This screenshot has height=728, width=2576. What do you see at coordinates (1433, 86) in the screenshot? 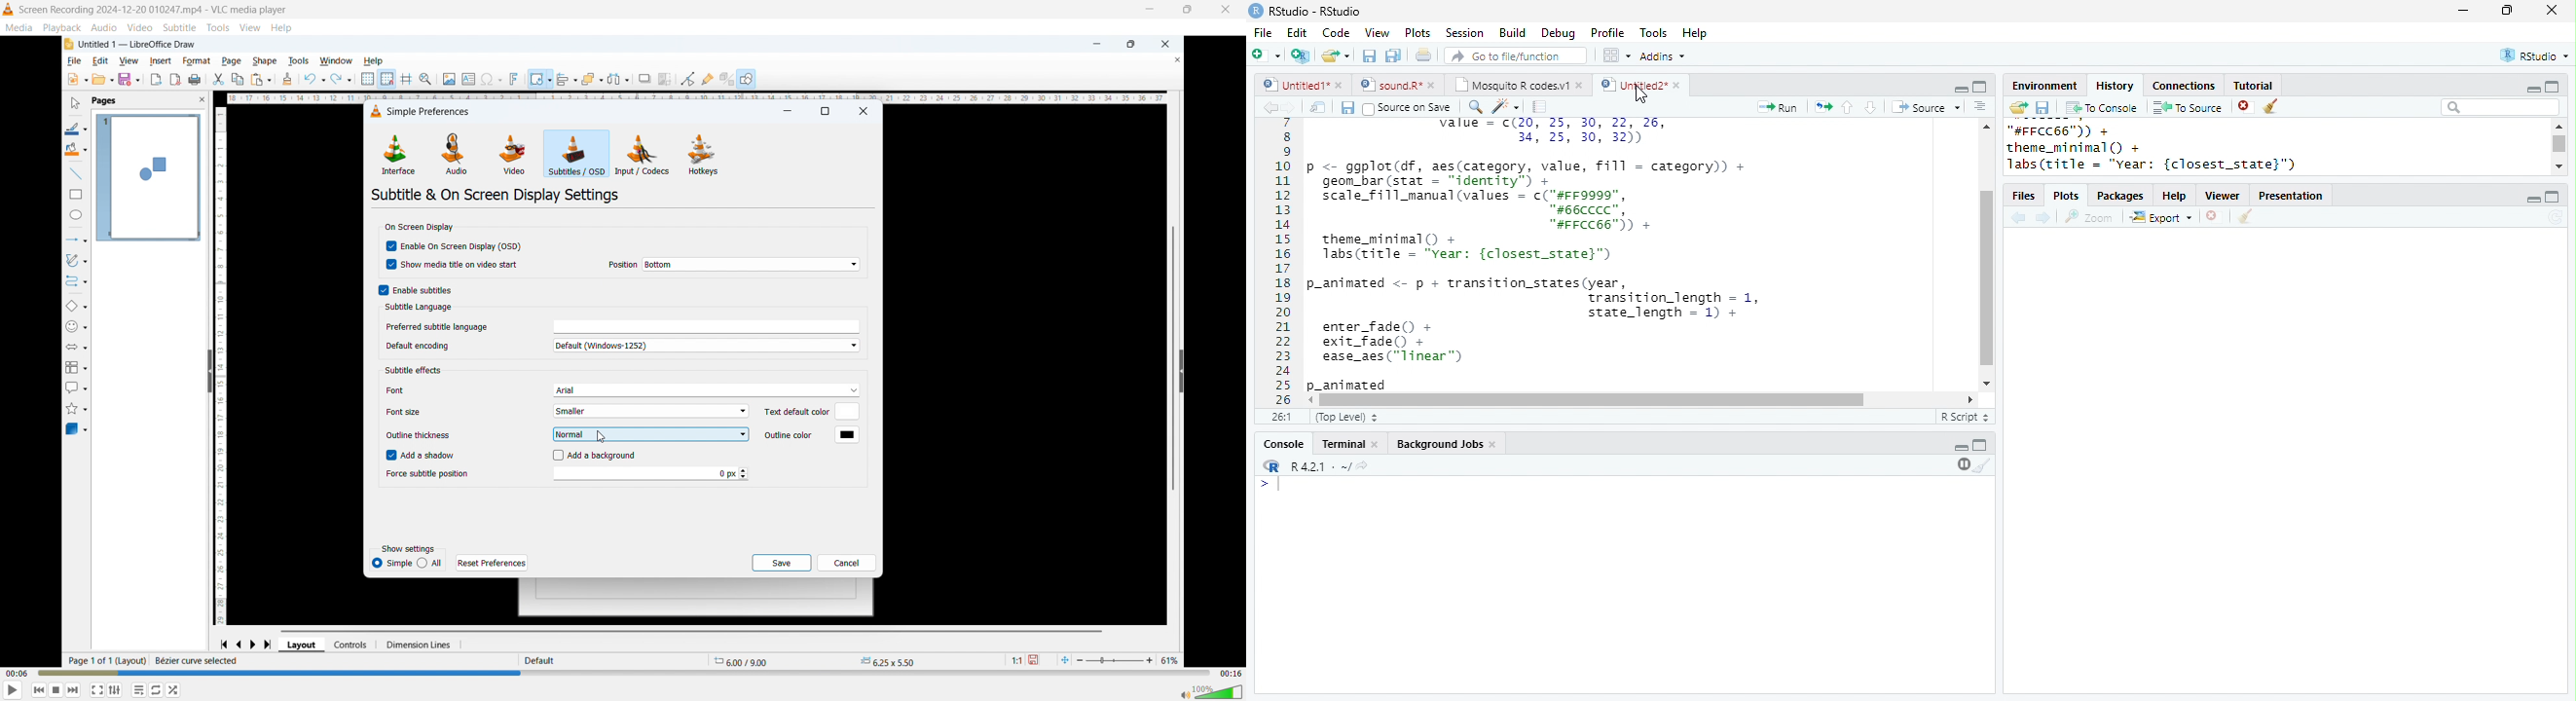
I see `close` at bounding box center [1433, 86].